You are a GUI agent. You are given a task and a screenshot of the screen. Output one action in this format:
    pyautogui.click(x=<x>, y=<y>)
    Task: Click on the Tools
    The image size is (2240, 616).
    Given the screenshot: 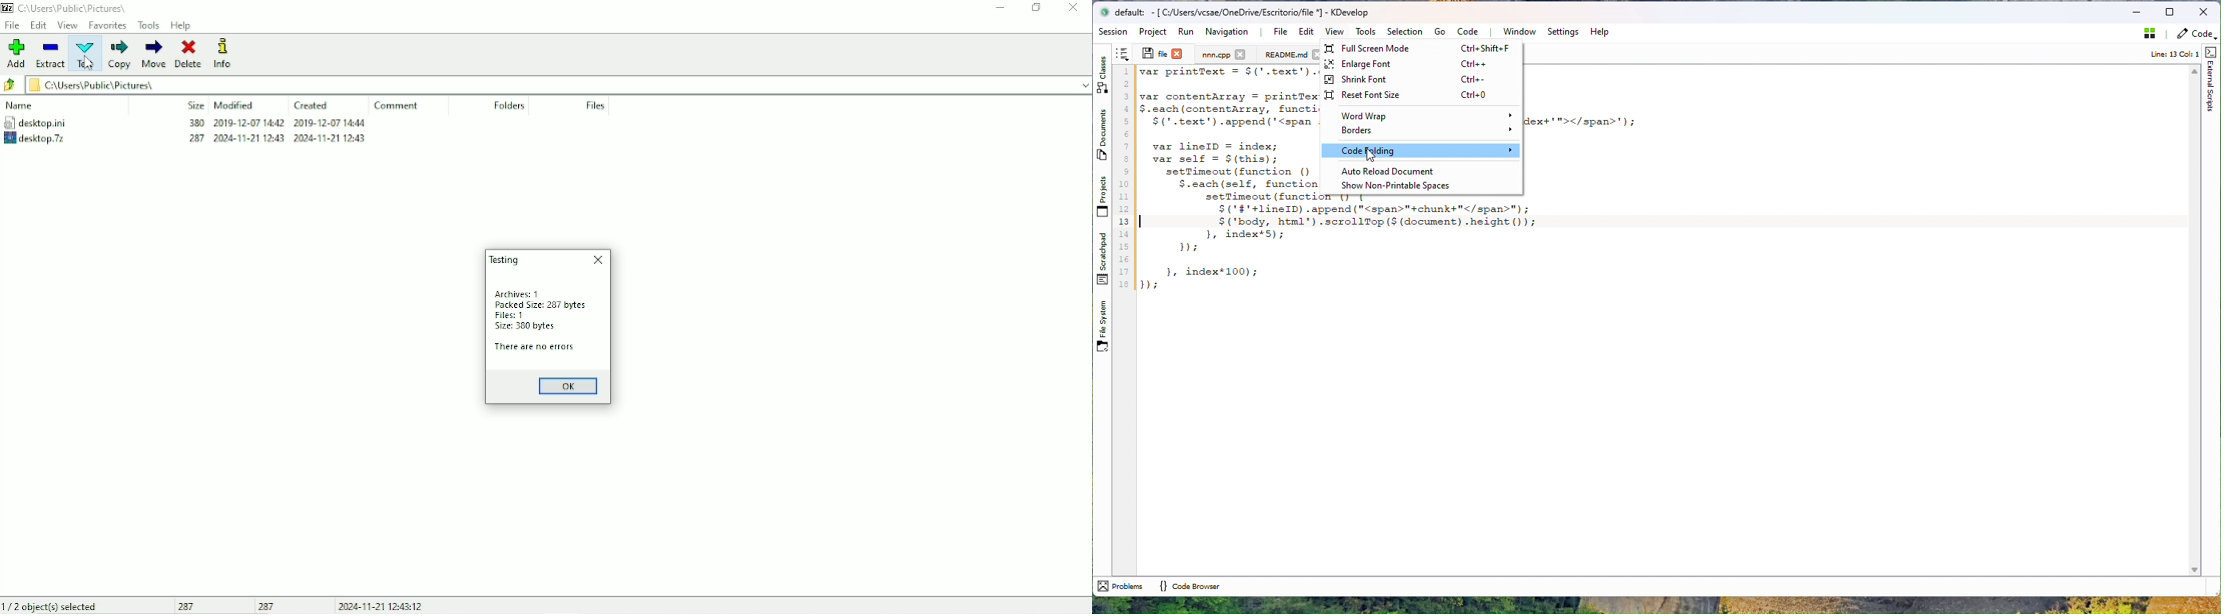 What is the action you would take?
    pyautogui.click(x=149, y=25)
    